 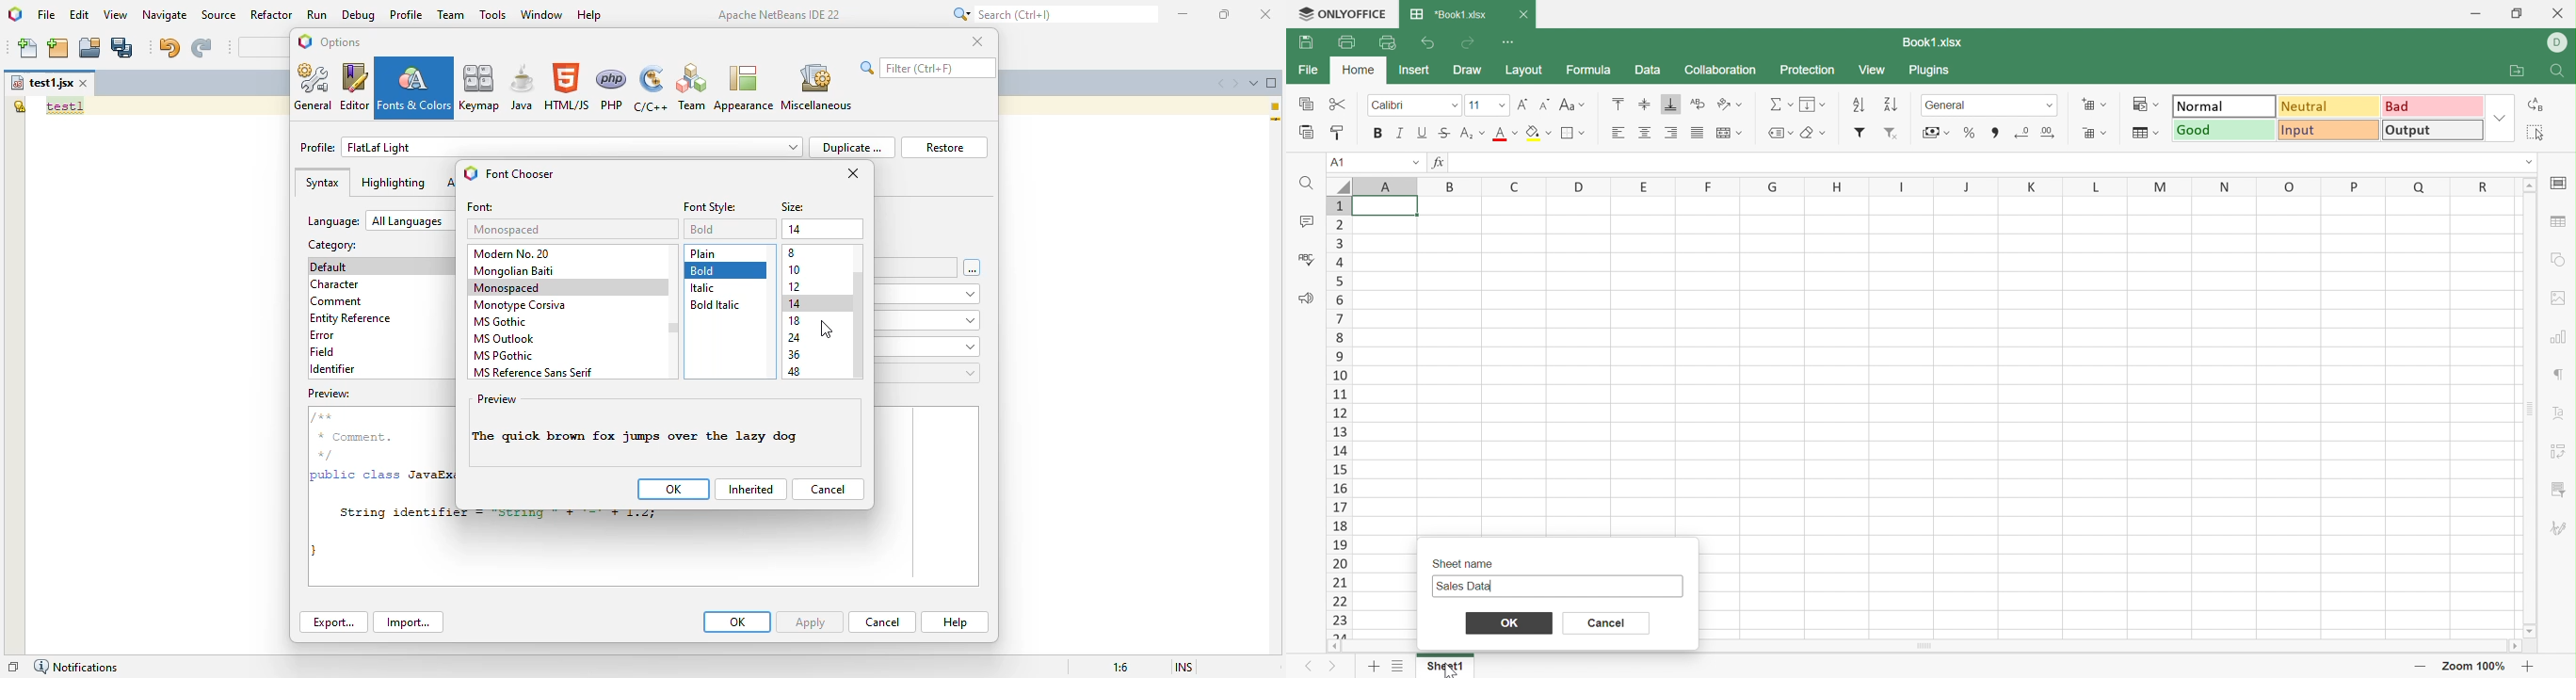 I want to click on Delete cells, so click(x=2093, y=133).